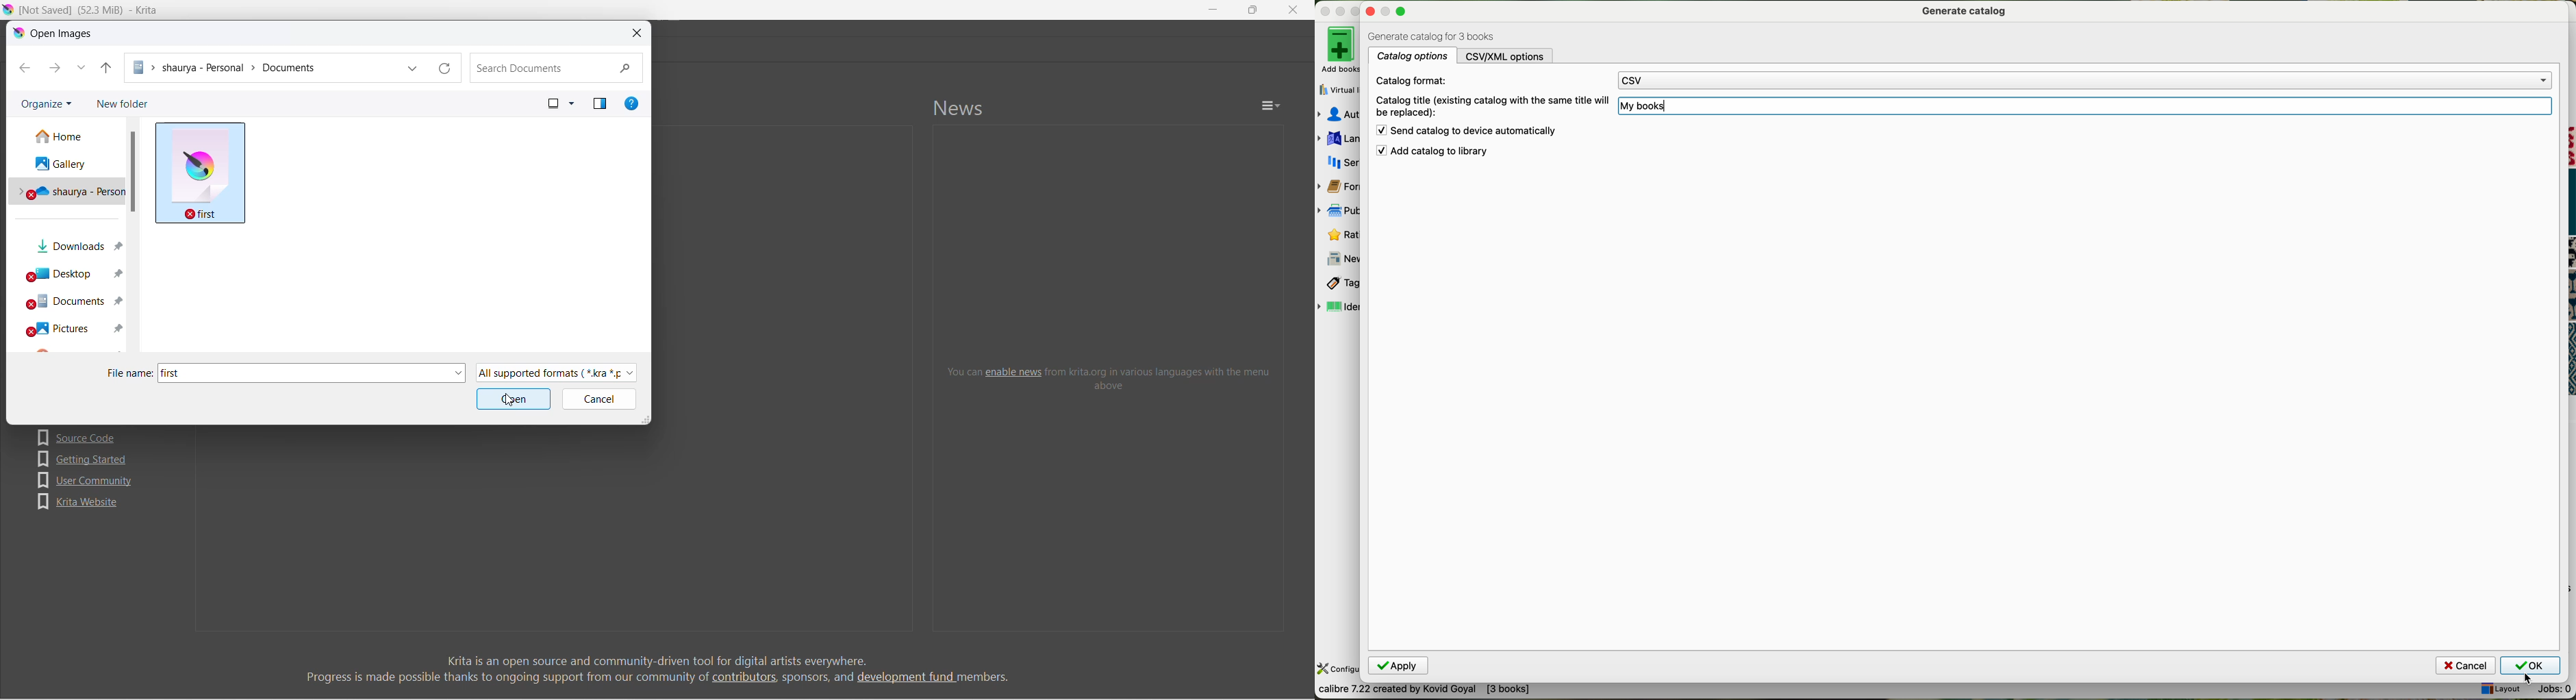 Image resolution: width=2576 pixels, height=700 pixels. Describe the element at coordinates (1337, 211) in the screenshot. I see `publisher` at that location.